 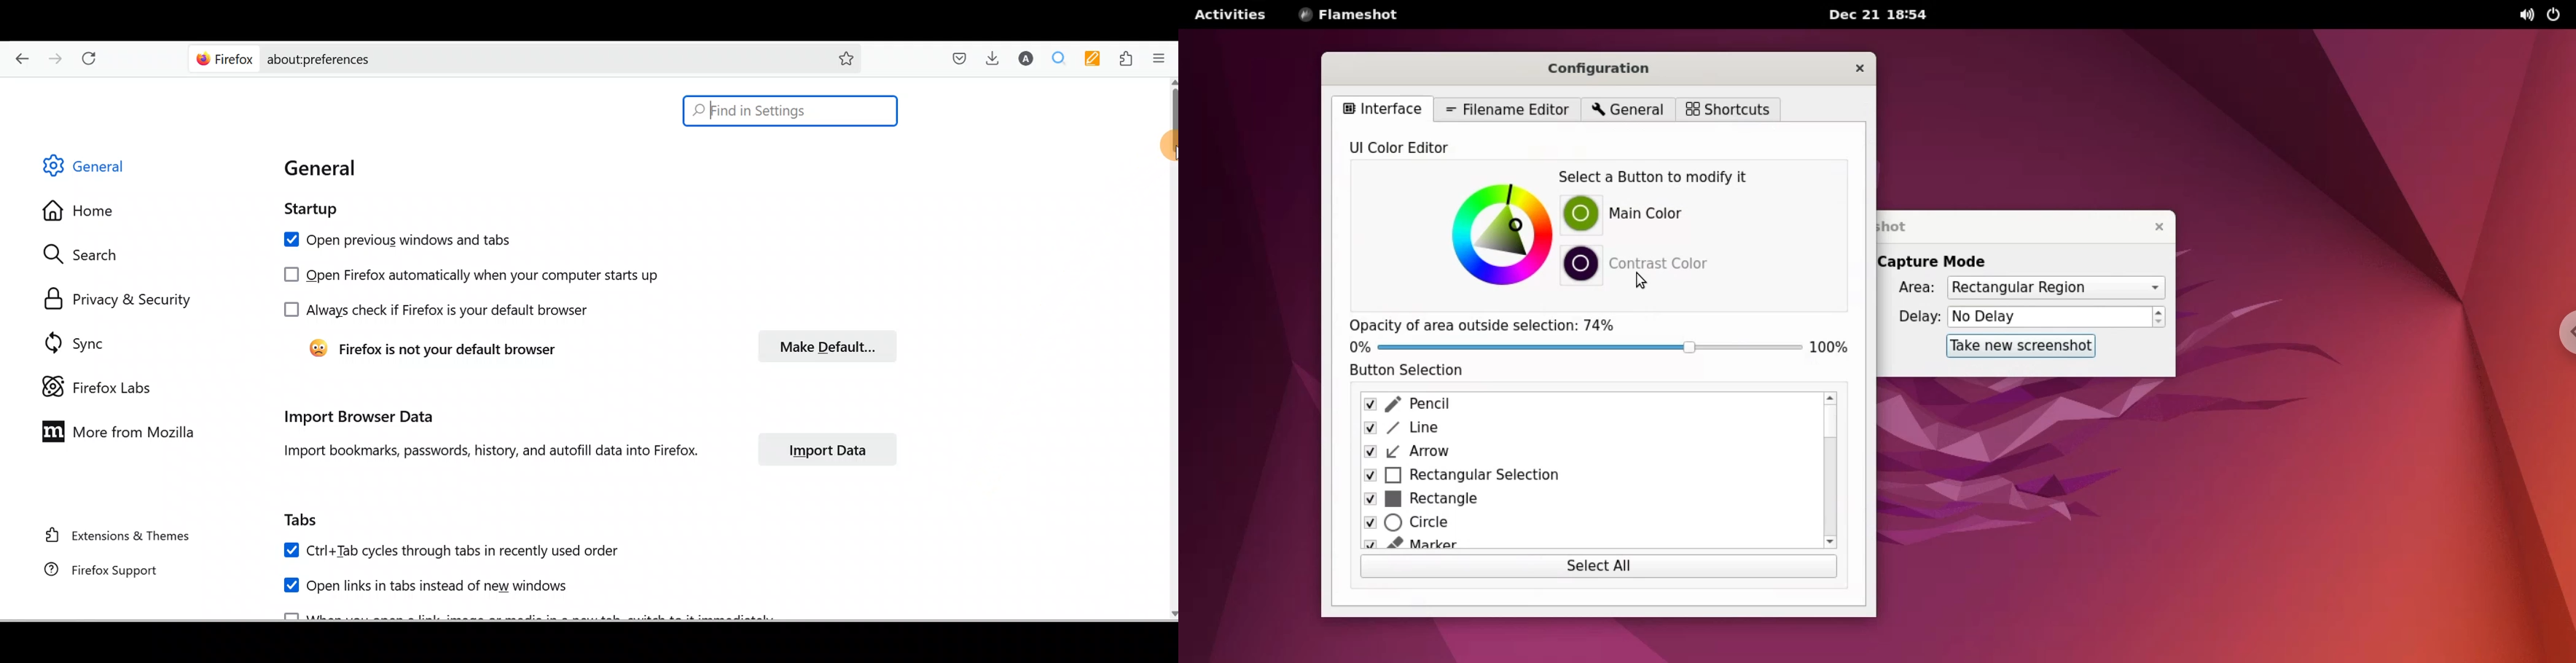 I want to click on Save to pocket, so click(x=955, y=59).